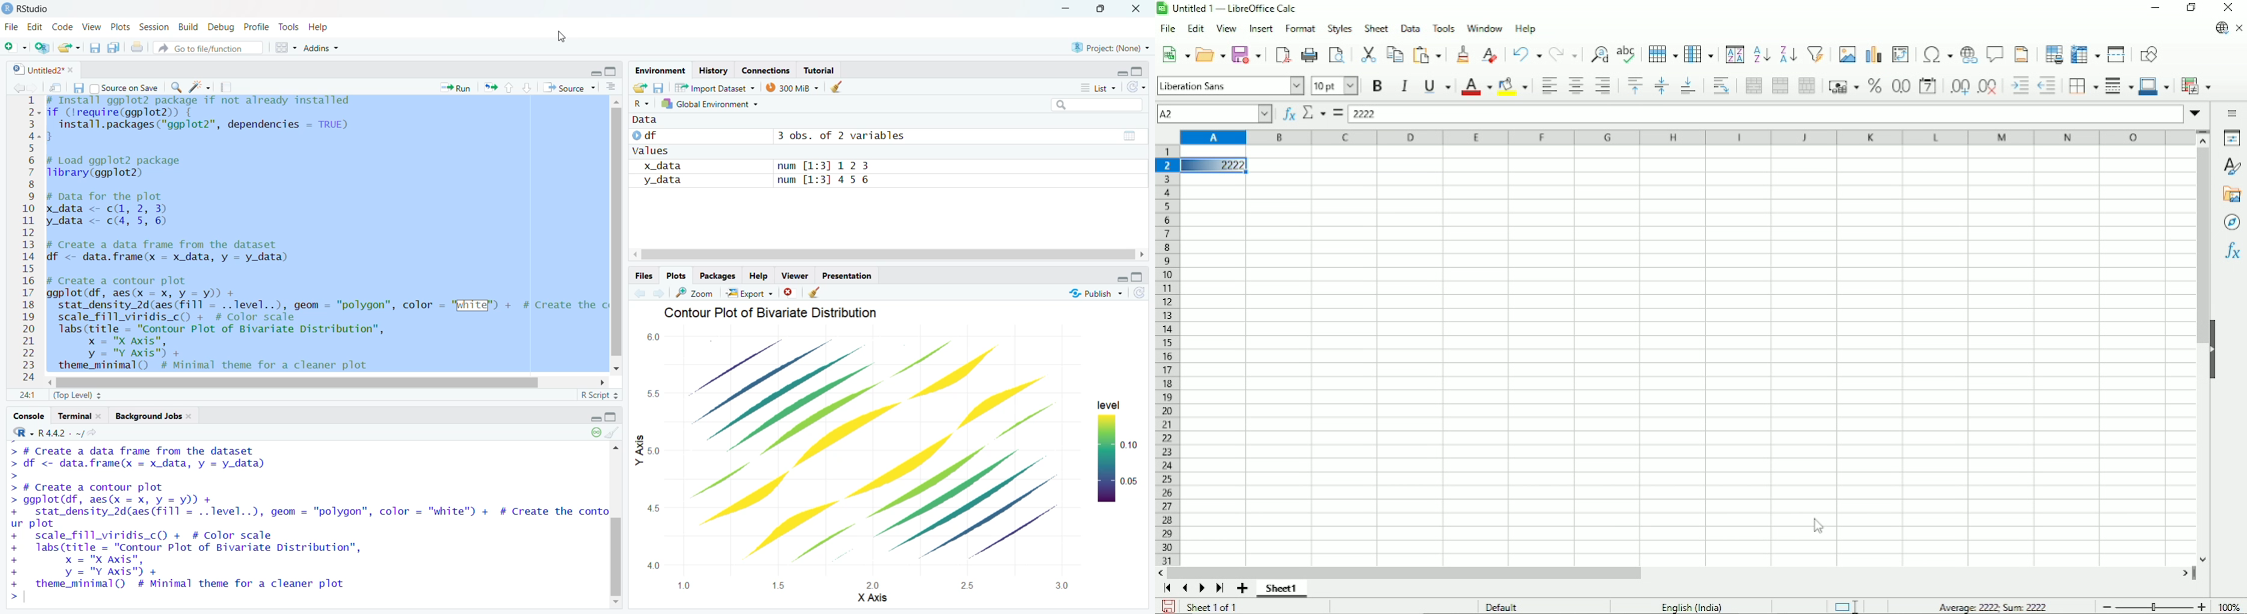  Describe the element at coordinates (306, 381) in the screenshot. I see `horizontal scroll bar` at that location.